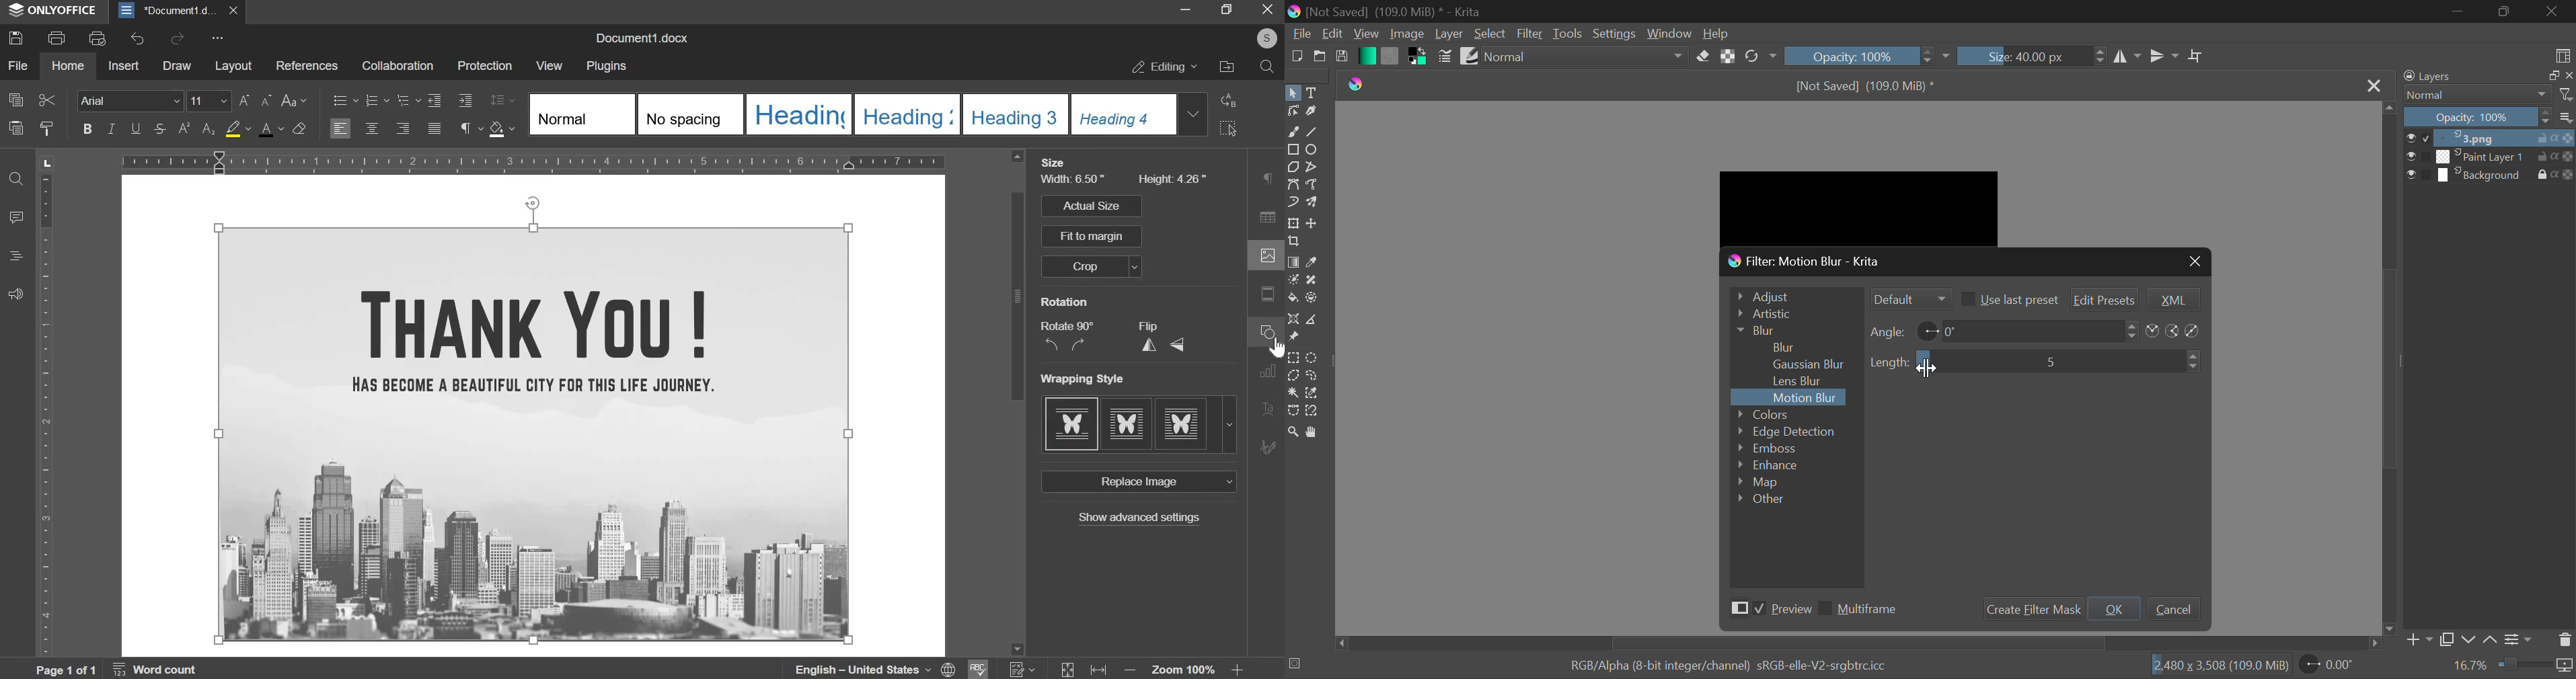 The height and width of the screenshot is (700, 2576). Describe the element at coordinates (2129, 58) in the screenshot. I see `Vertical Mirror Flip` at that location.